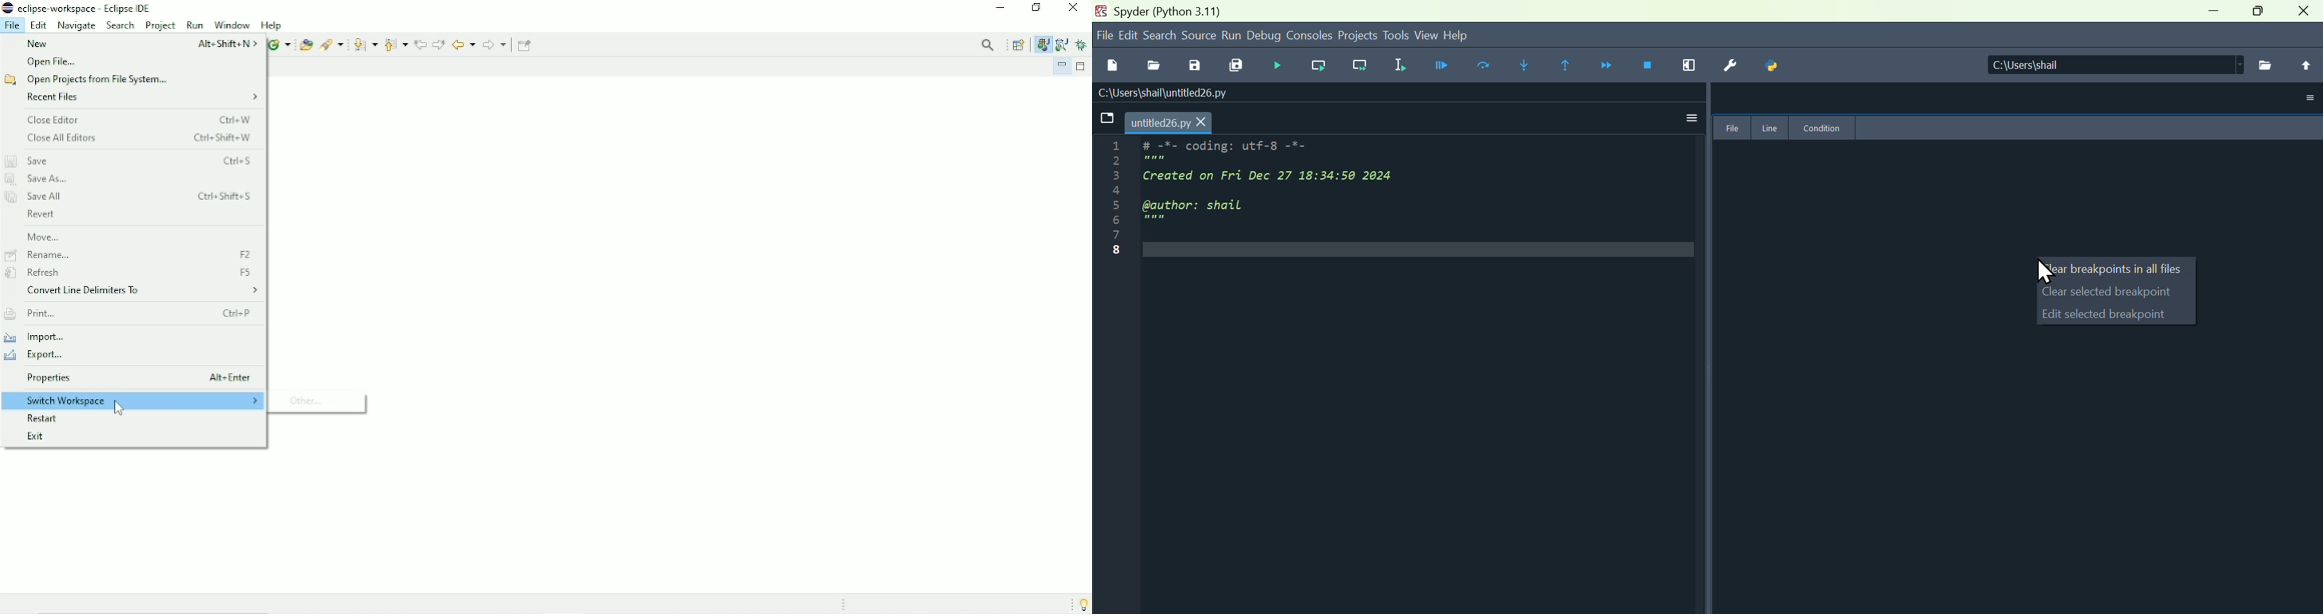  I want to click on Help, so click(273, 25).